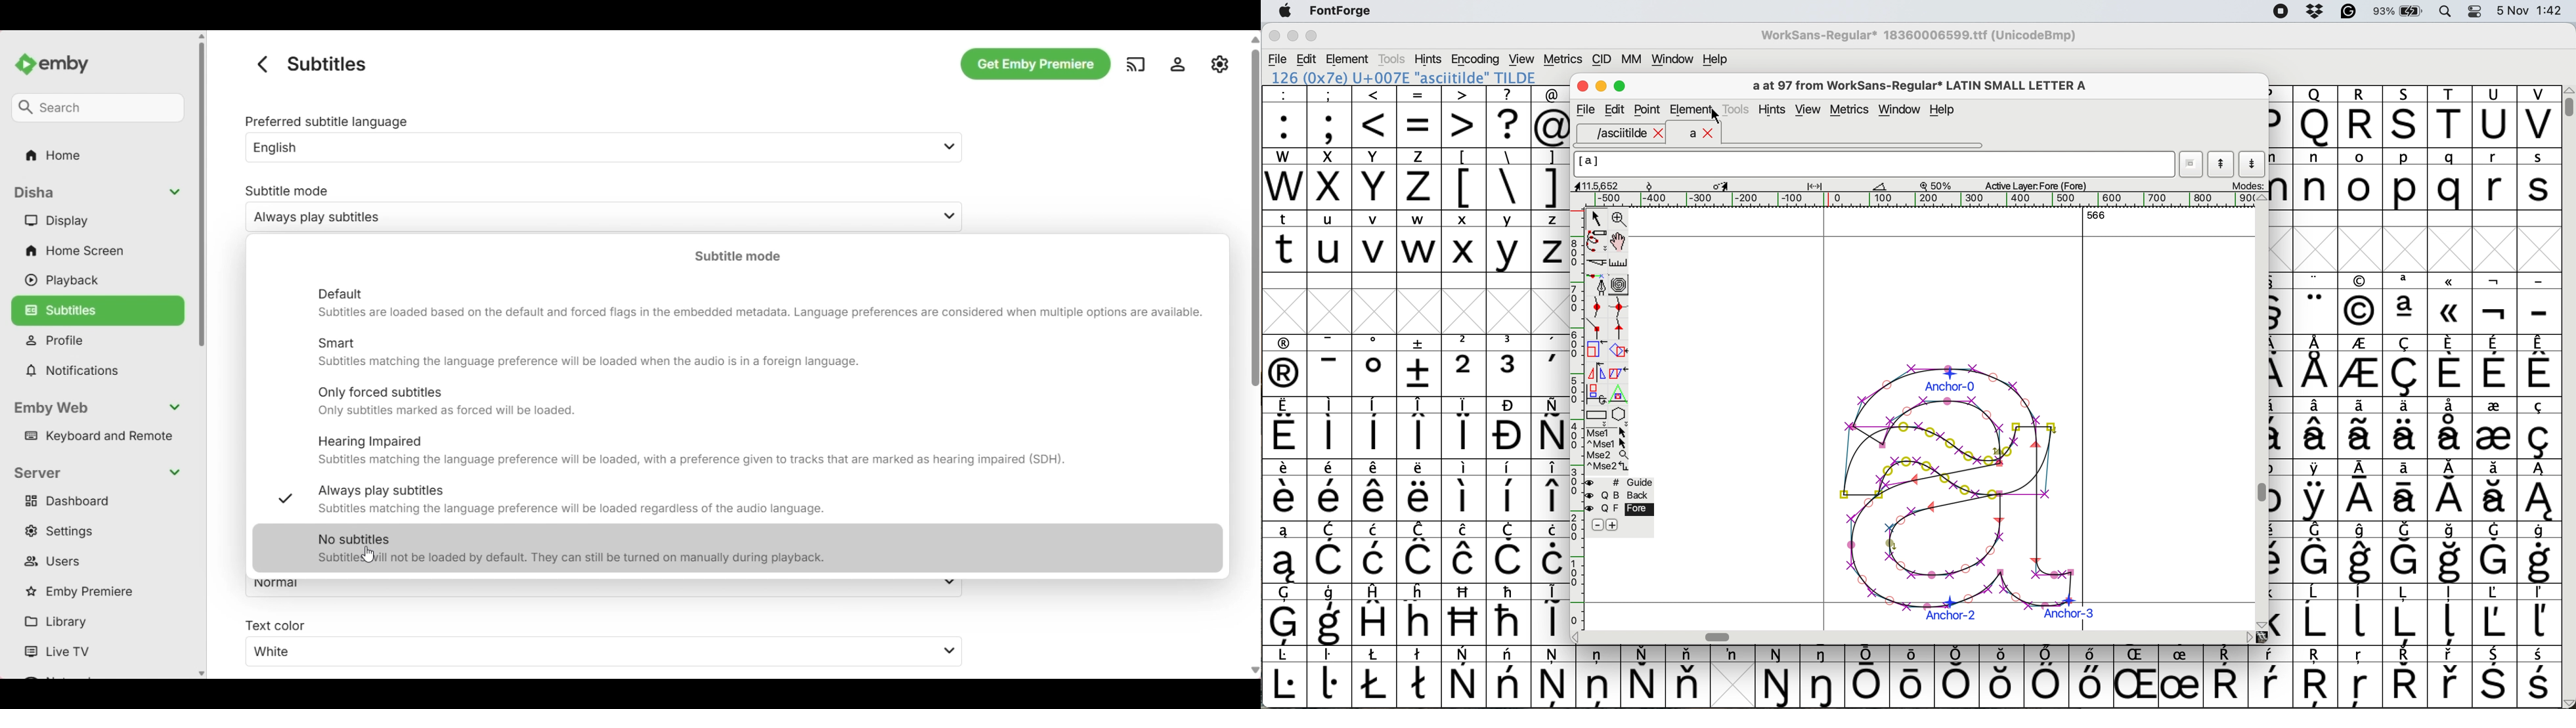 The width and height of the screenshot is (2576, 728). I want to click on s, so click(2540, 179).